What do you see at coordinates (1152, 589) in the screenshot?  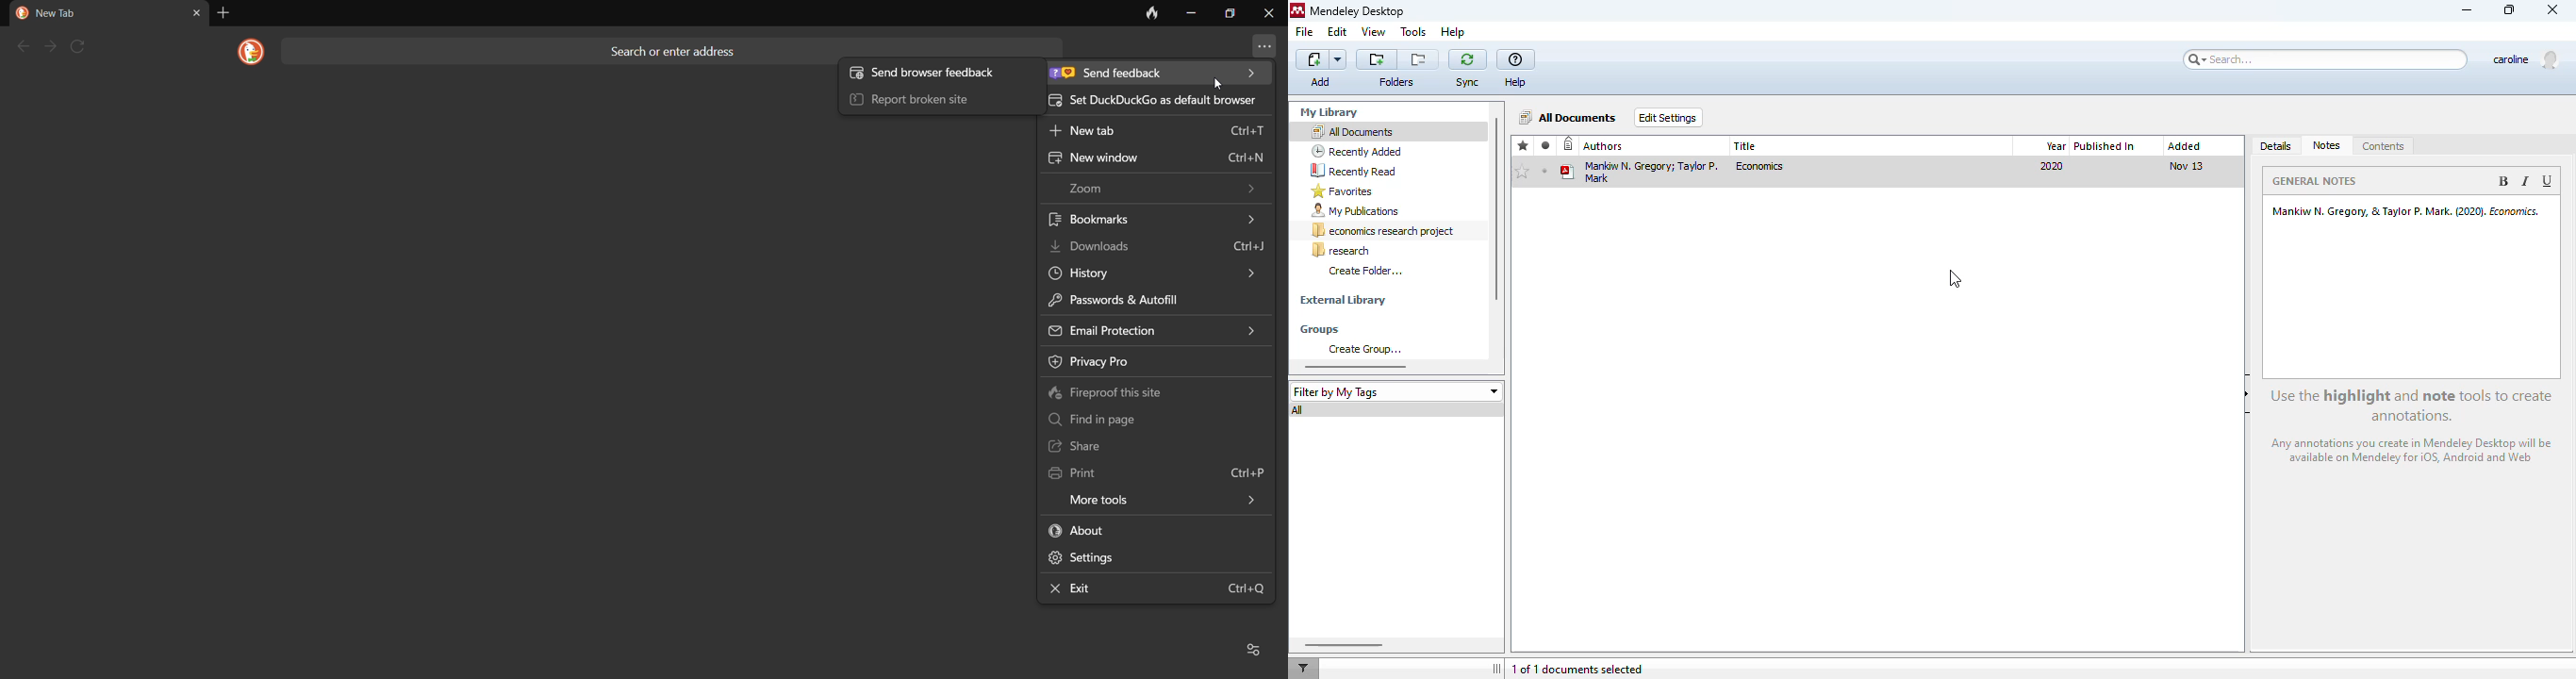 I see `exit` at bounding box center [1152, 589].